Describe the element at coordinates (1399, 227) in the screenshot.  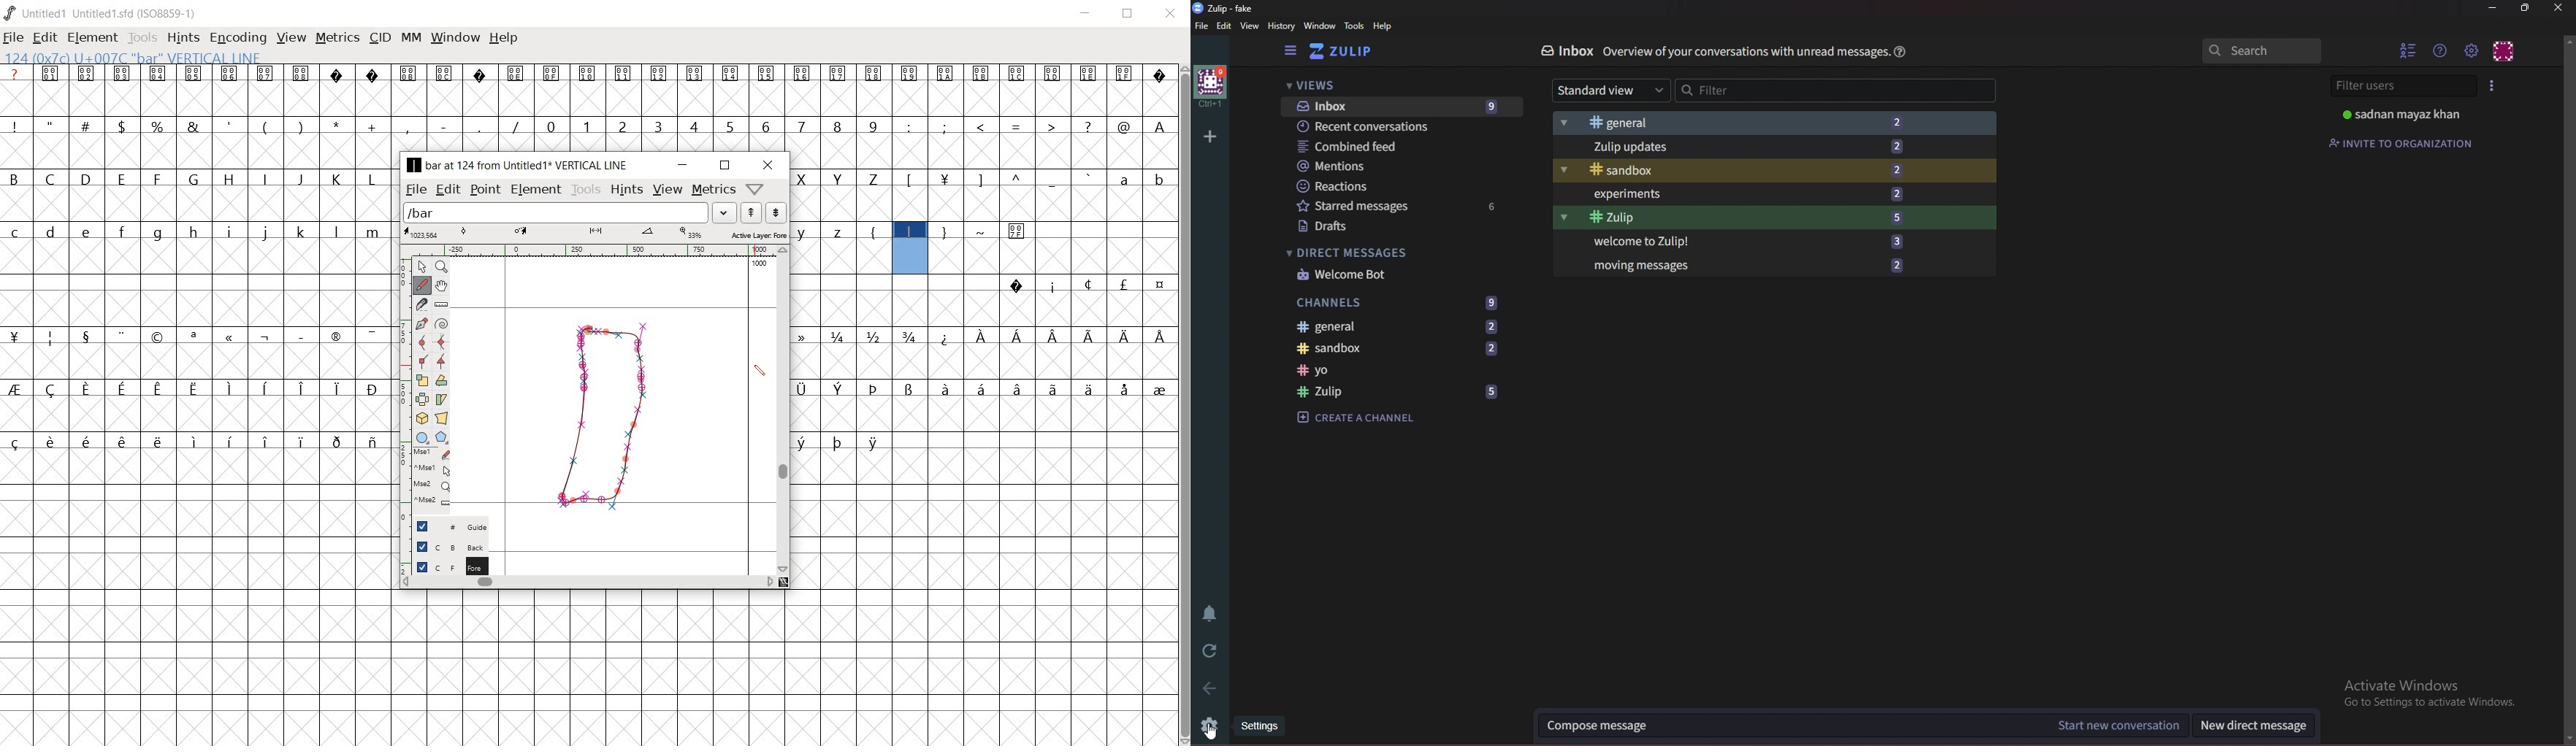
I see `drafts` at that location.